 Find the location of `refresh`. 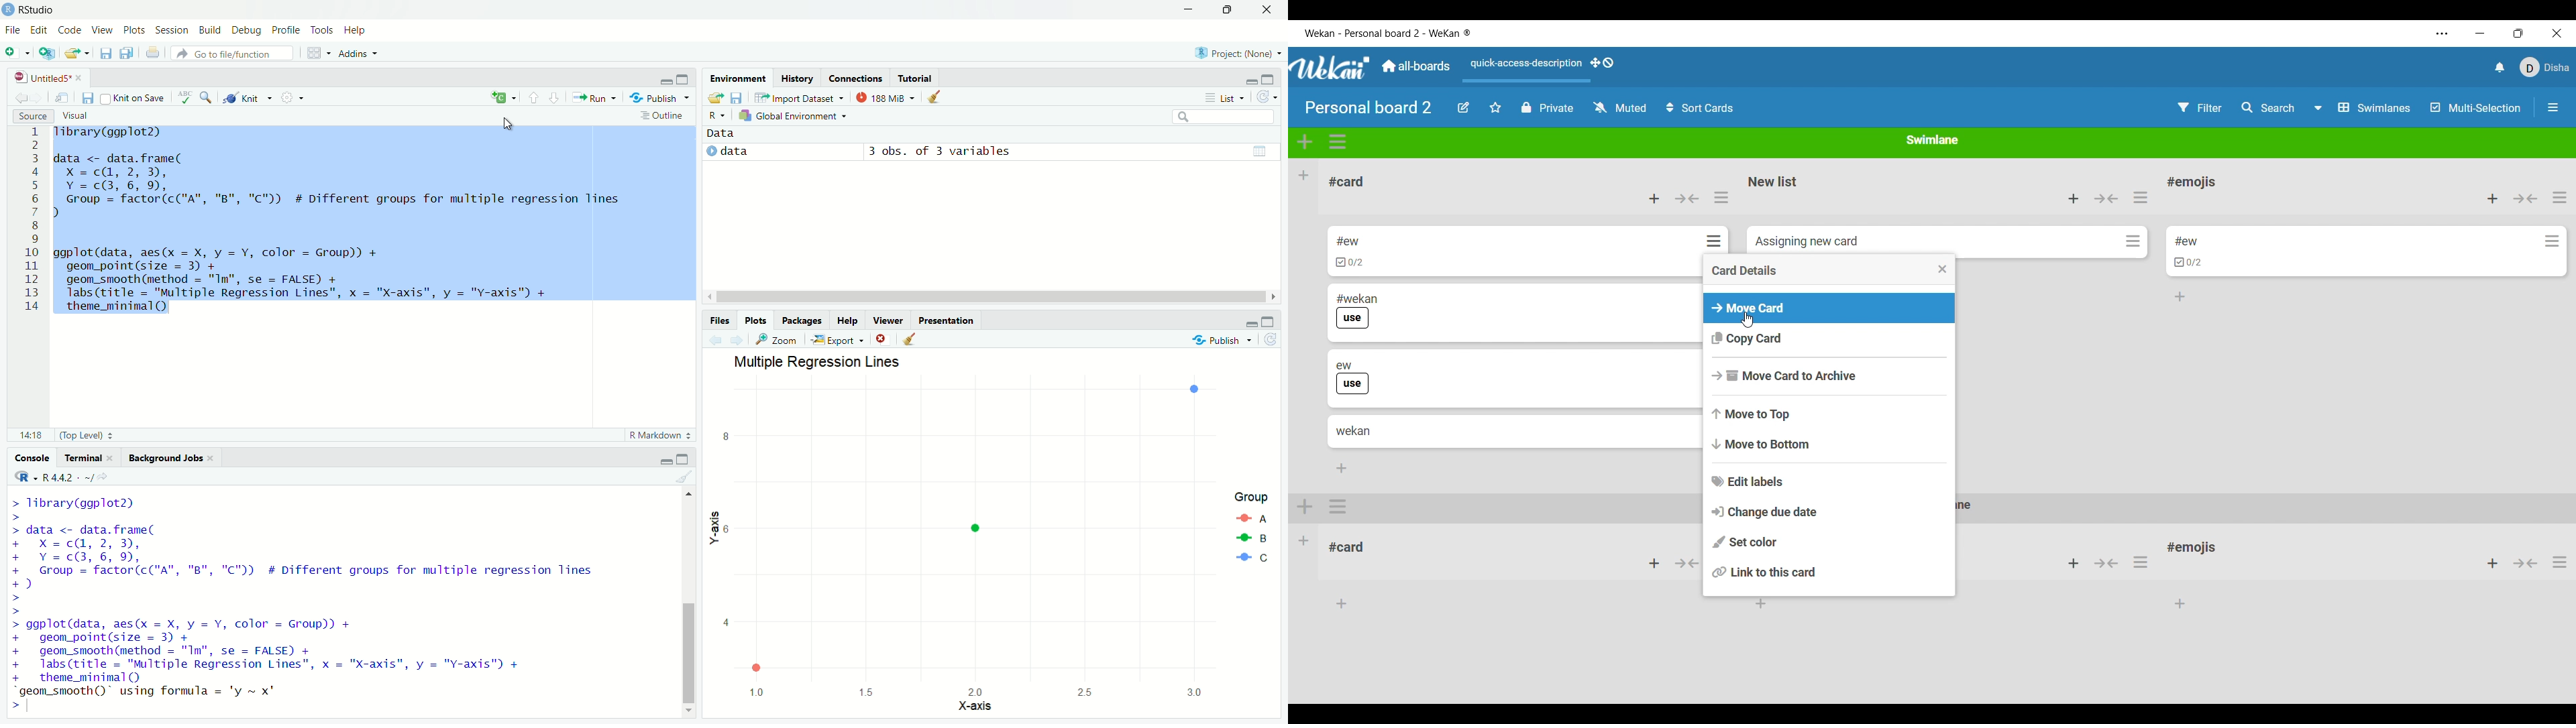

refresh is located at coordinates (1270, 99).